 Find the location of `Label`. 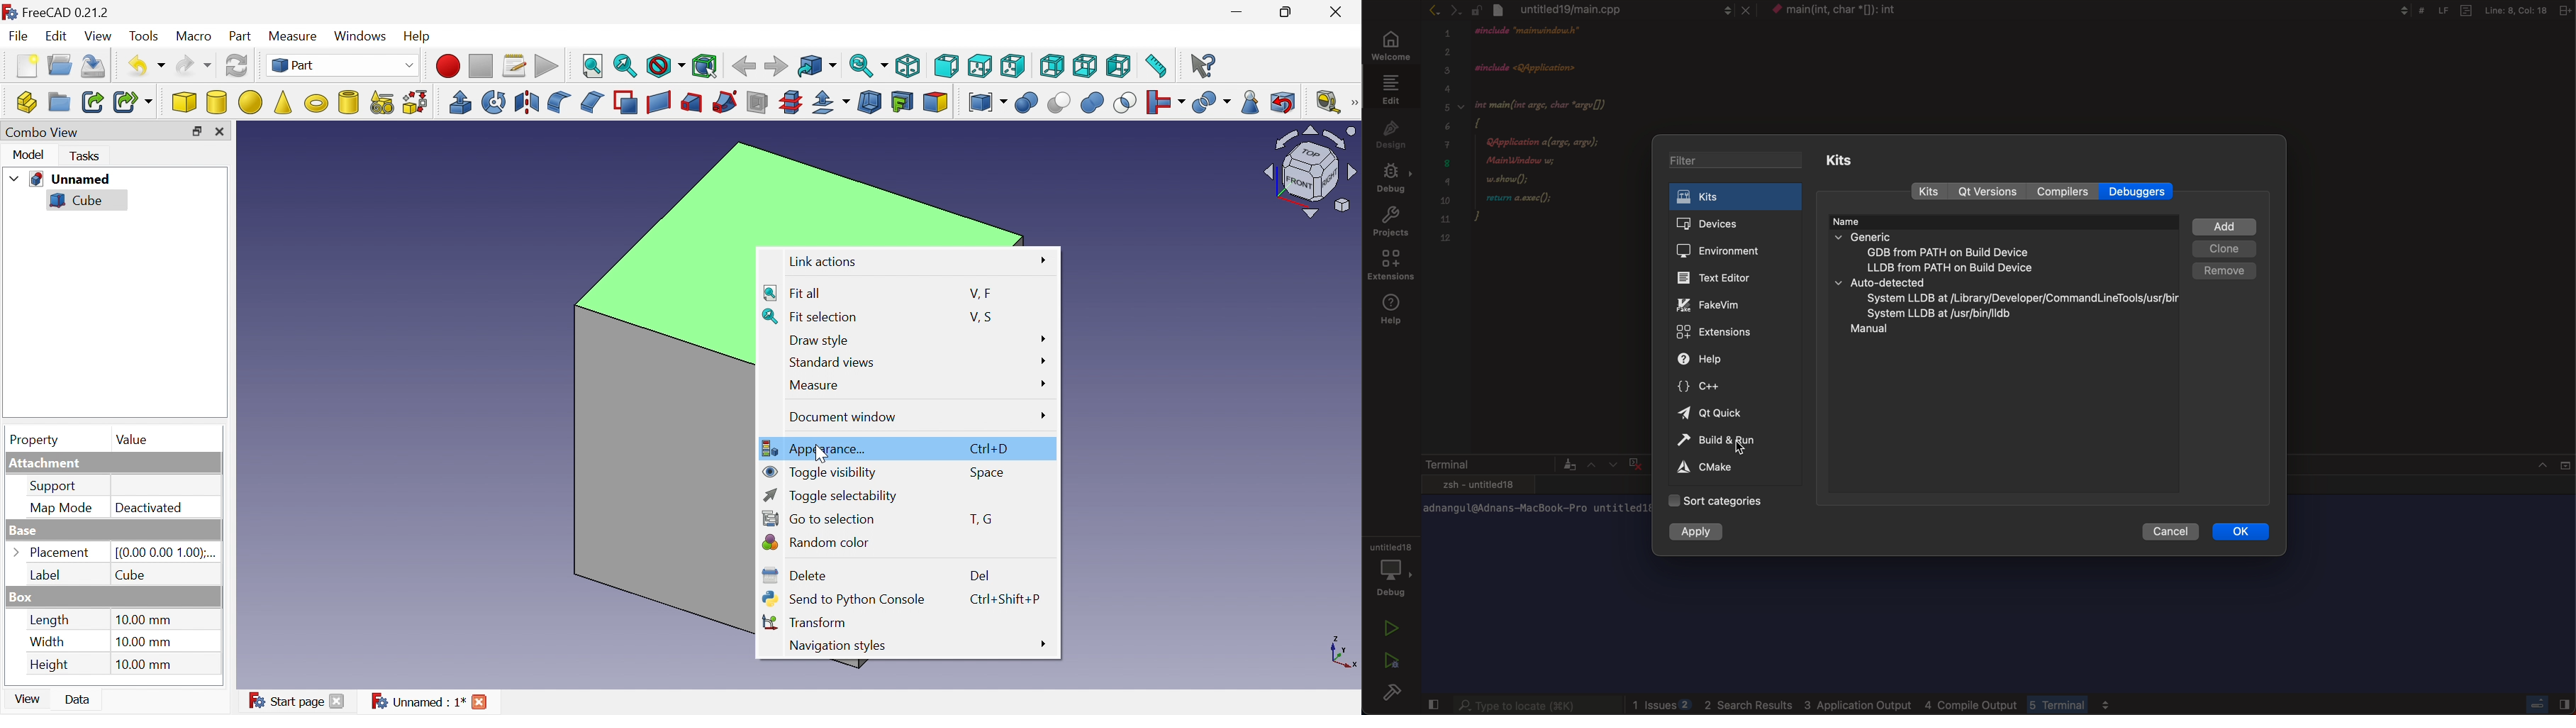

Label is located at coordinates (46, 574).